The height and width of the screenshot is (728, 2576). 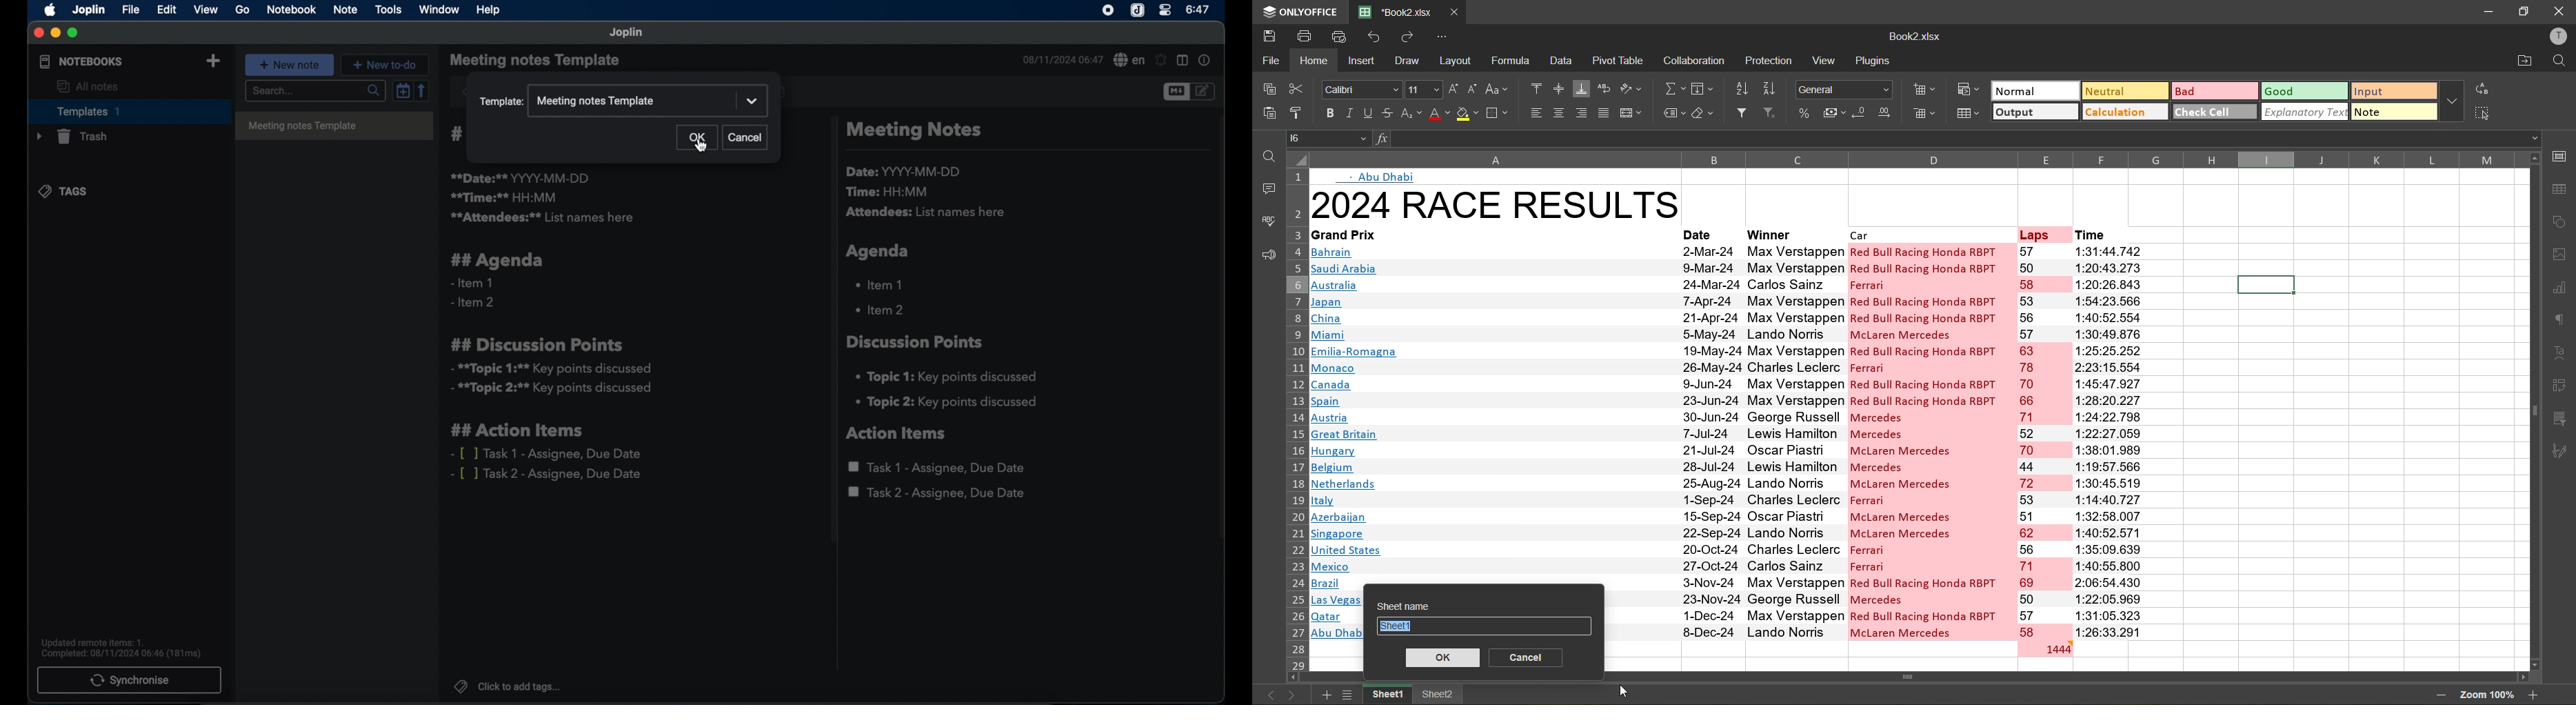 I want to click on sheet1, so click(x=1407, y=626).